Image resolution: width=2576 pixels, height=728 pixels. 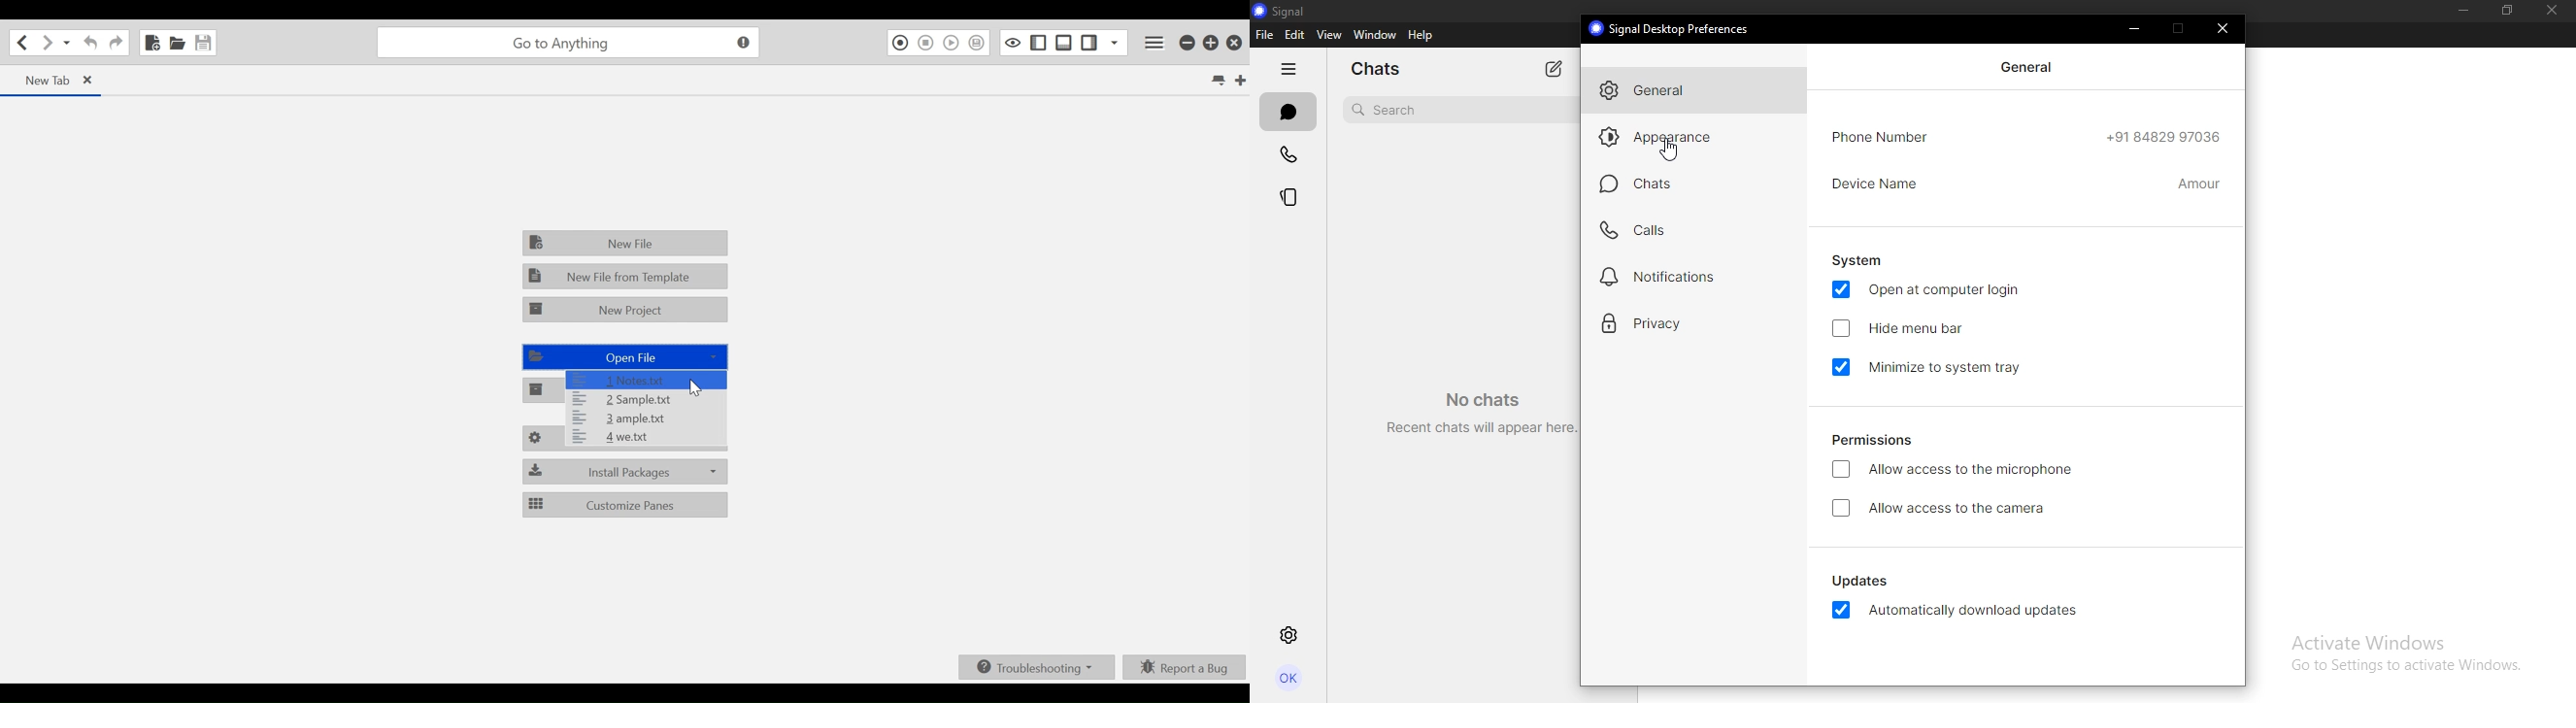 What do you see at coordinates (1474, 406) in the screenshot?
I see `No chats Recent chats will appear here.` at bounding box center [1474, 406].